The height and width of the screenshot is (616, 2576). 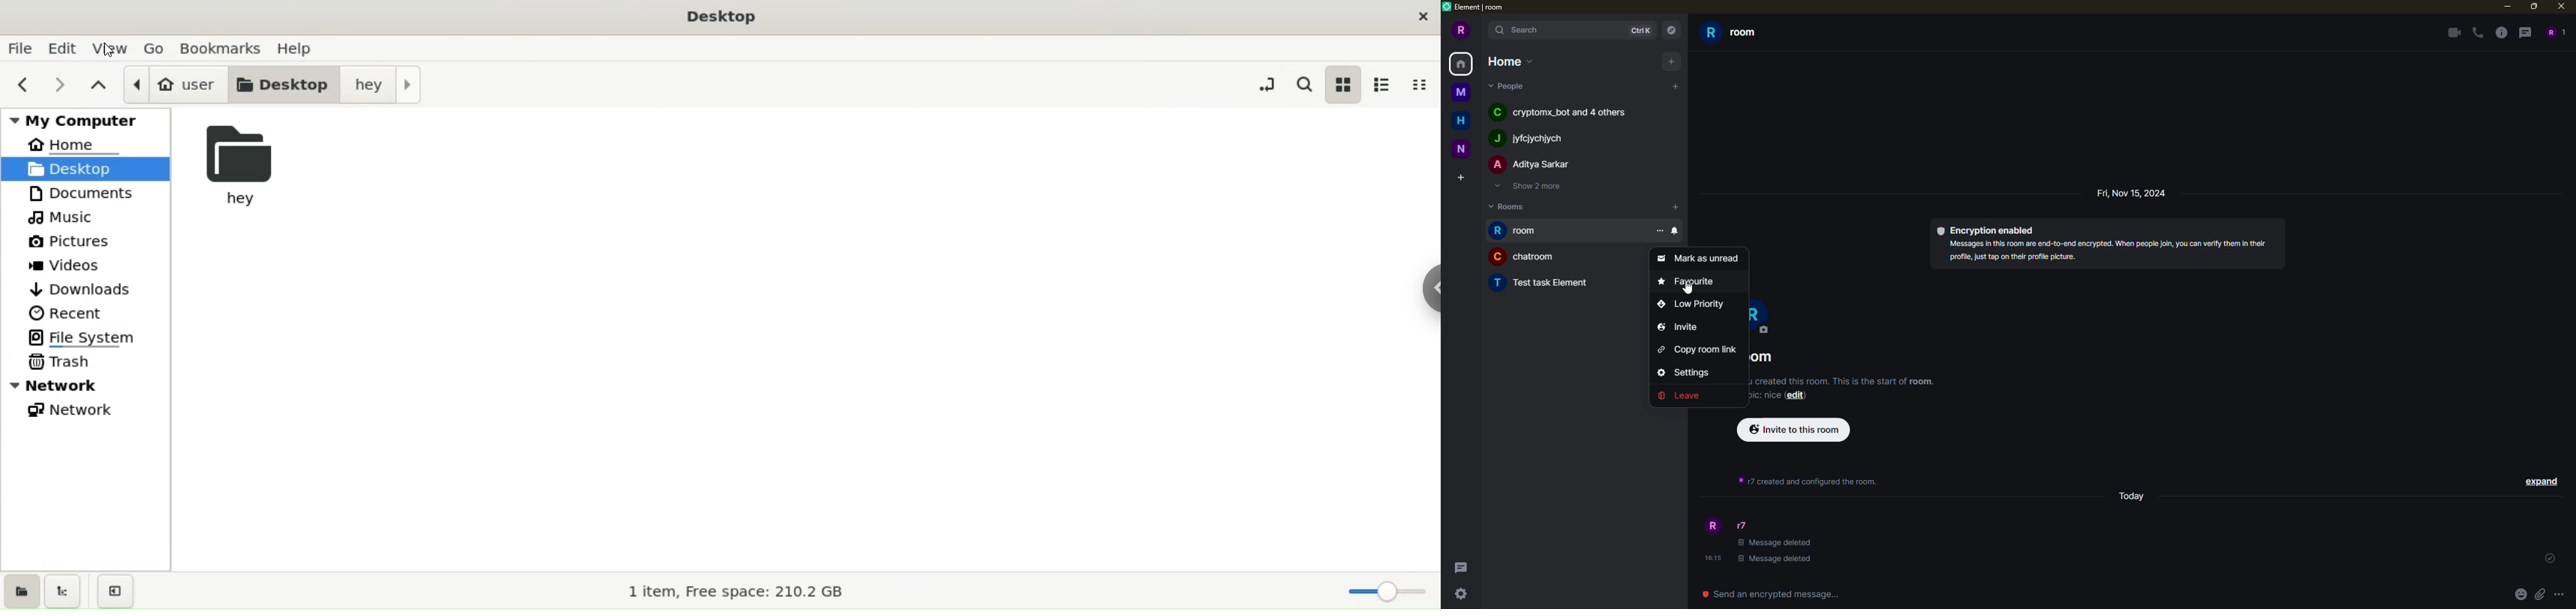 What do you see at coordinates (2555, 32) in the screenshot?
I see `people` at bounding box center [2555, 32].